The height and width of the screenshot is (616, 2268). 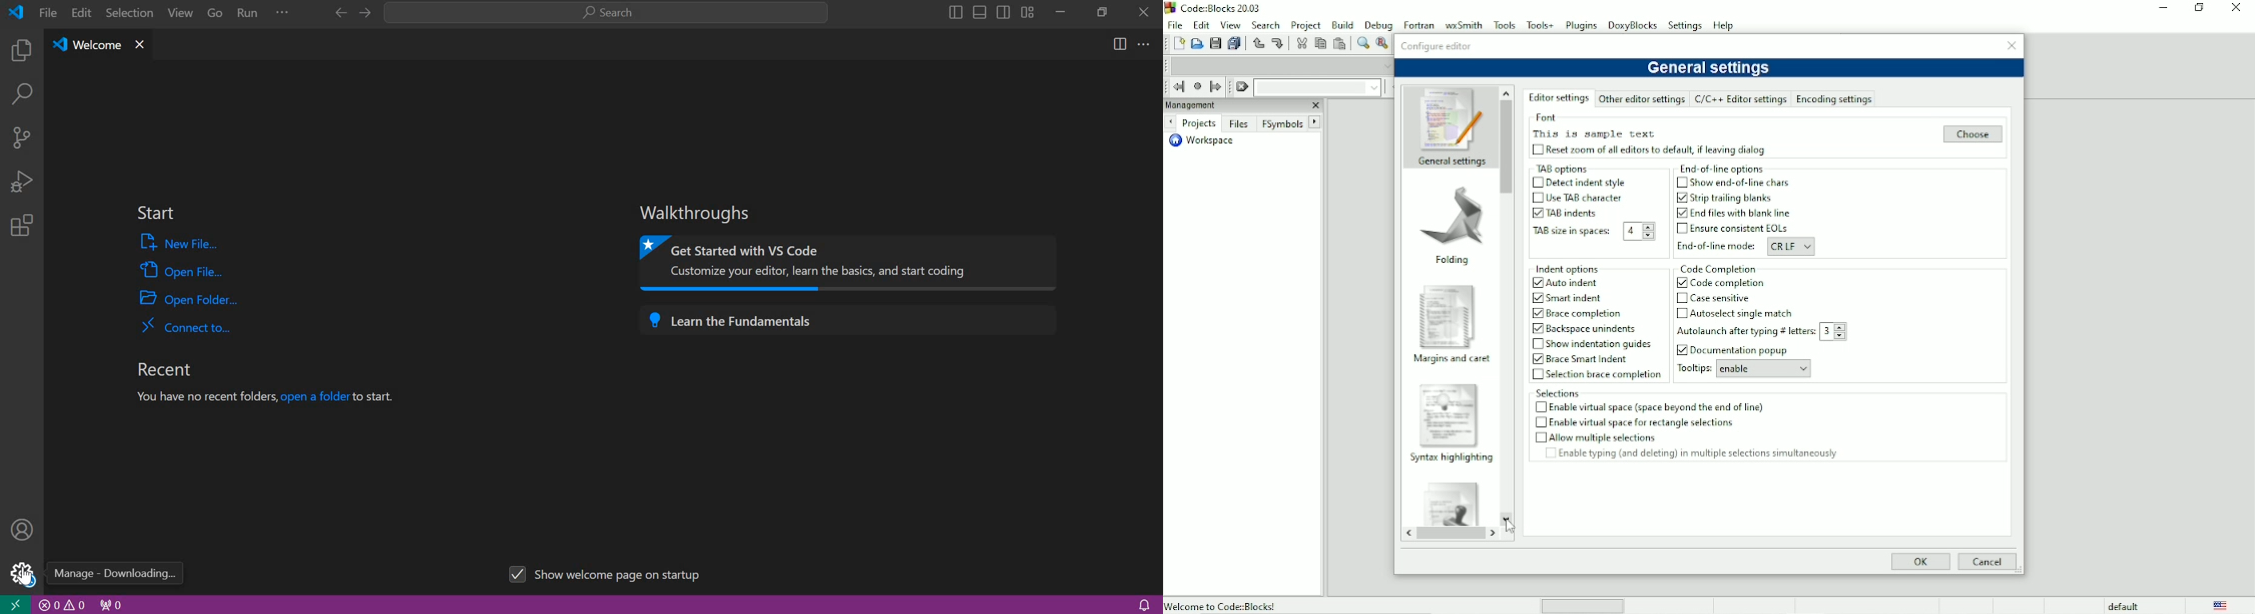 I want to click on source control, so click(x=21, y=137).